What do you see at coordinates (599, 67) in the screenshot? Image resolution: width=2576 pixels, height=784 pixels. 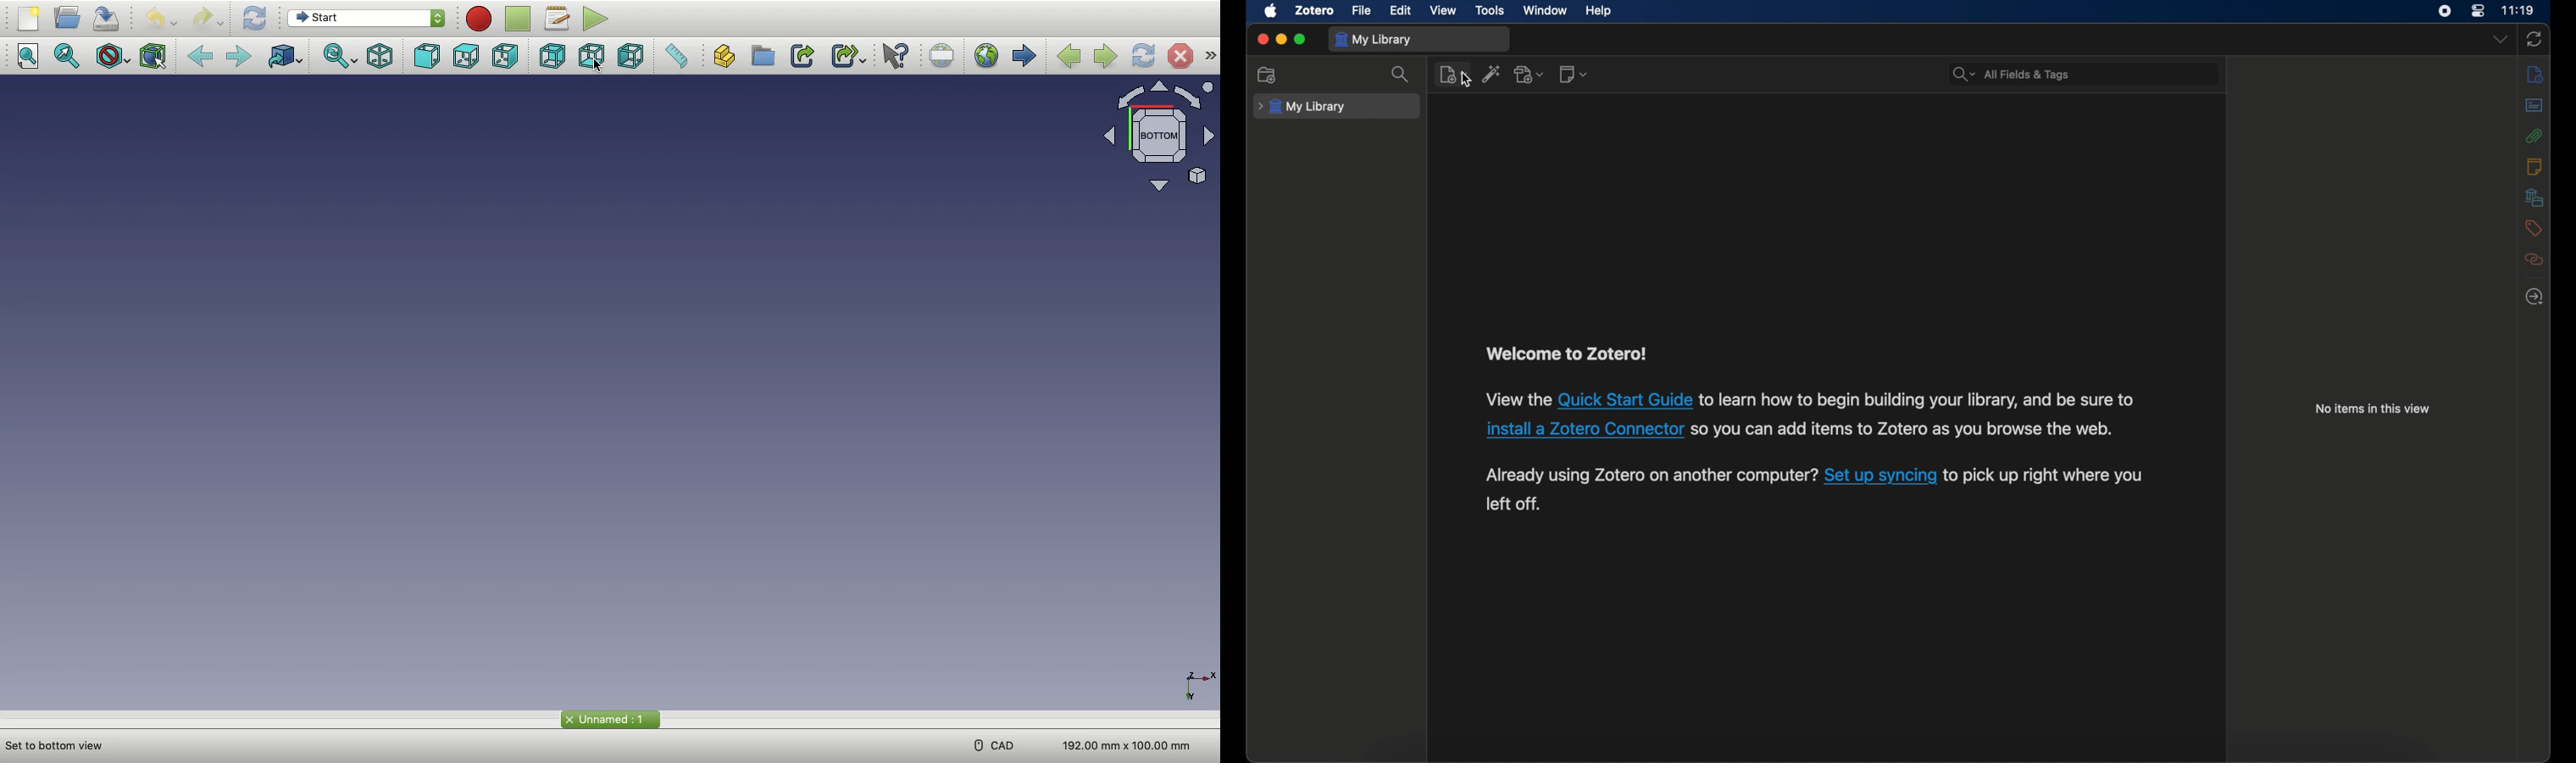 I see `Cursor` at bounding box center [599, 67].